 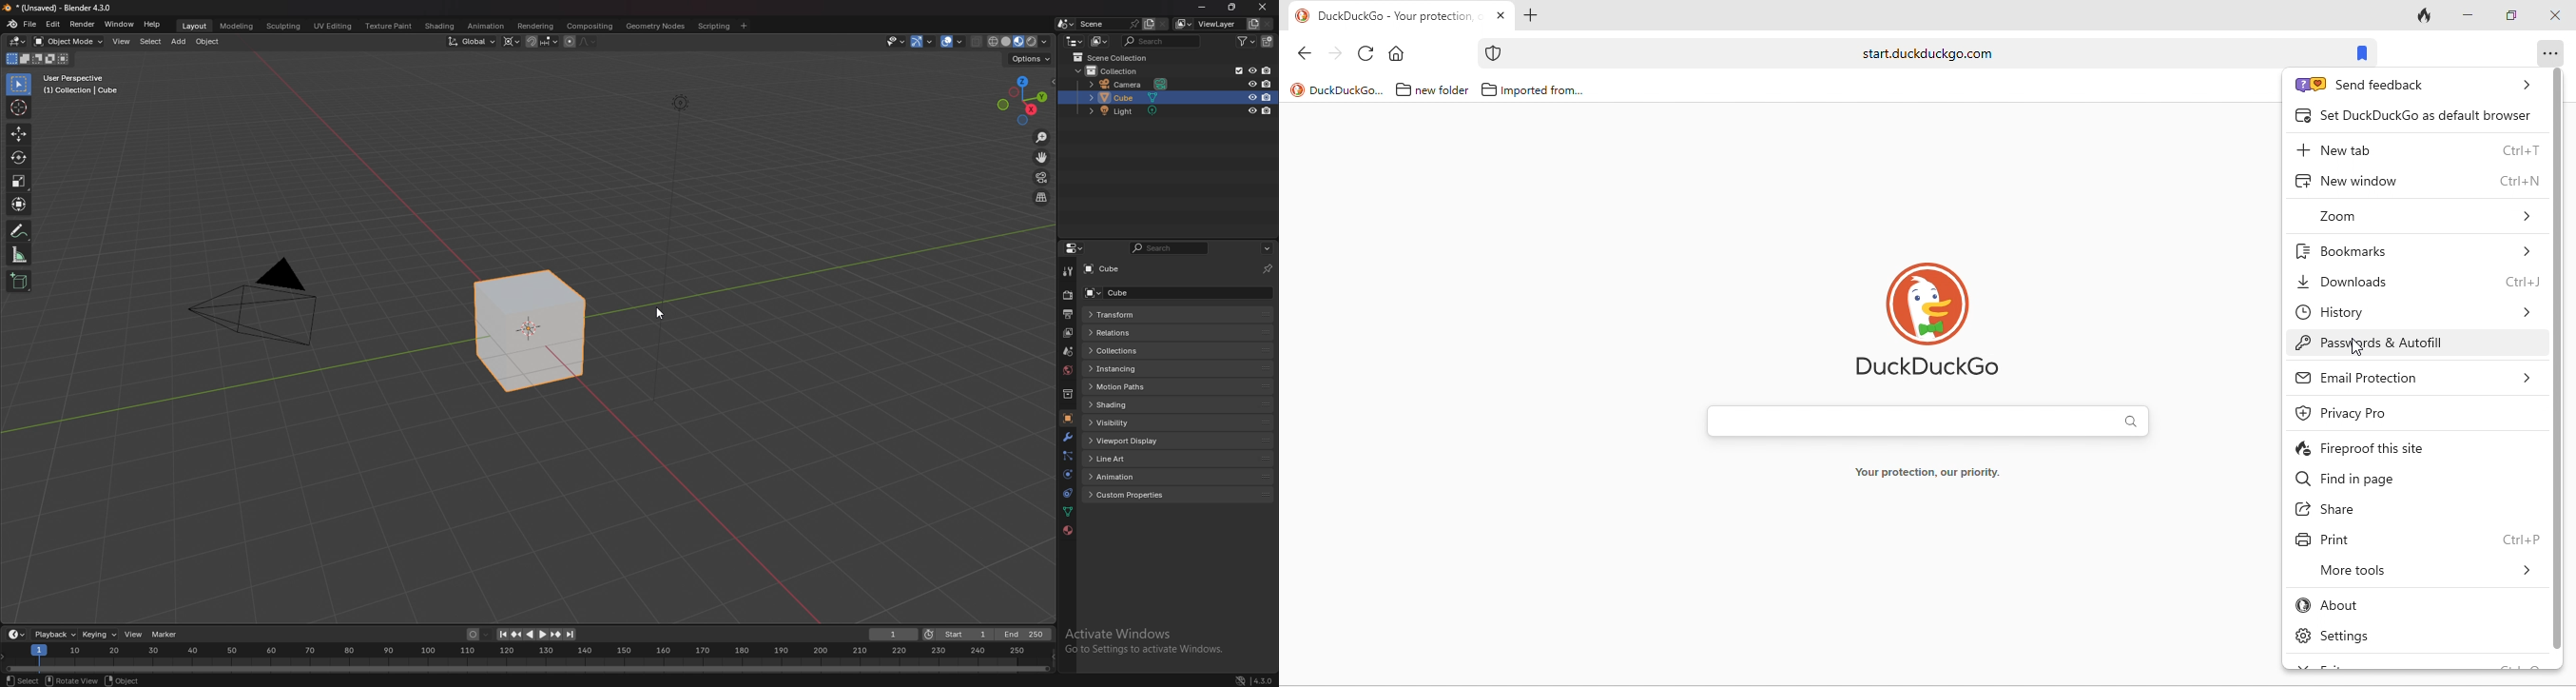 I want to click on constraints, so click(x=1066, y=493).